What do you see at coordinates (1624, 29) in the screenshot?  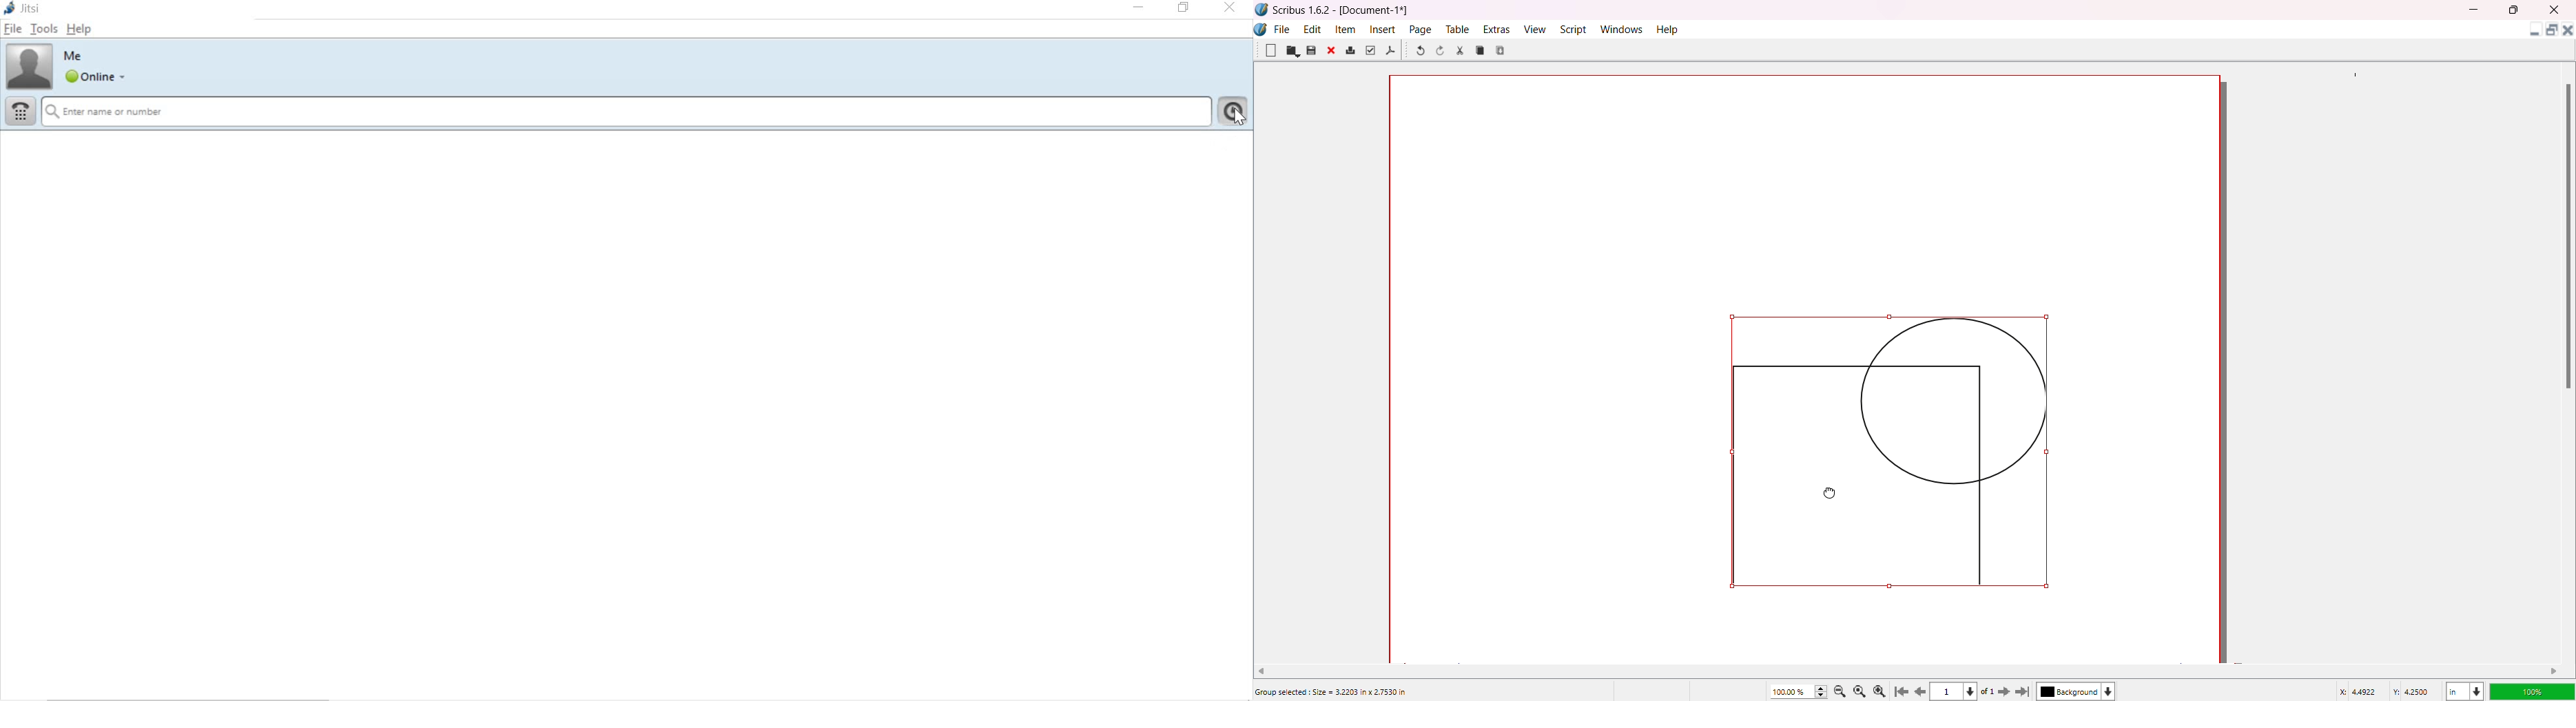 I see `Windows` at bounding box center [1624, 29].